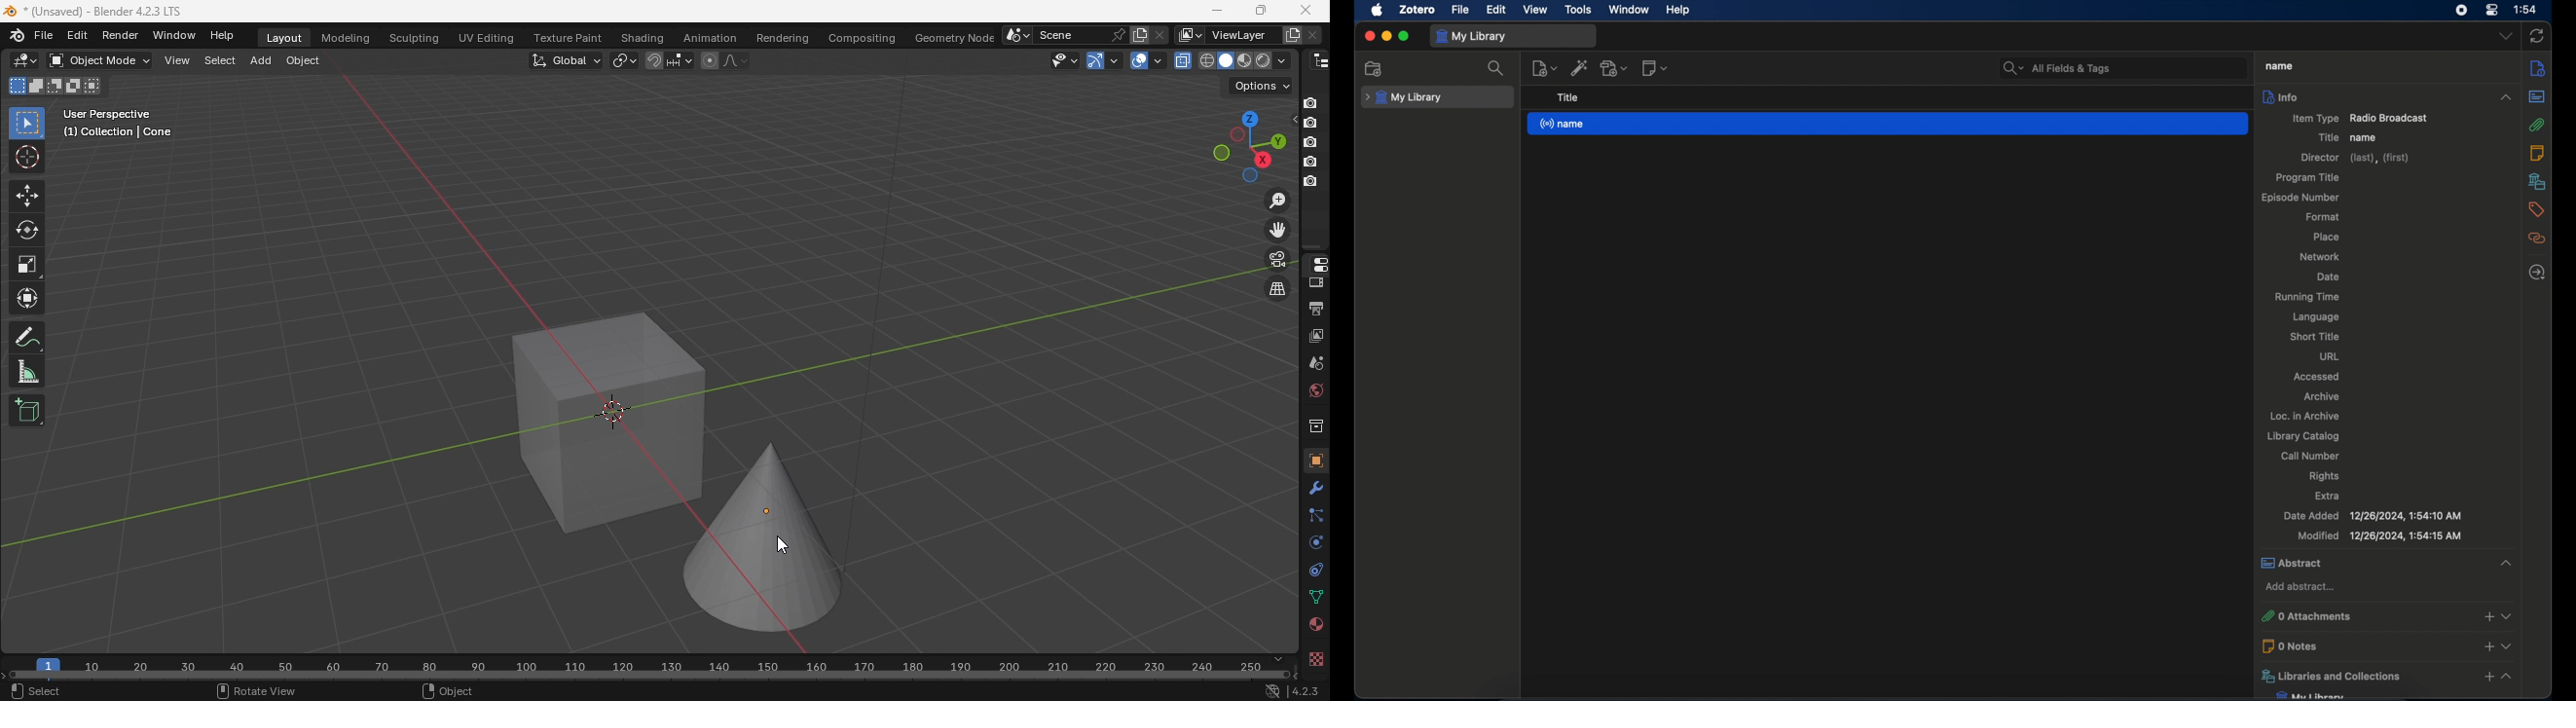 This screenshot has width=2576, height=728. I want to click on my library, so click(1473, 36).